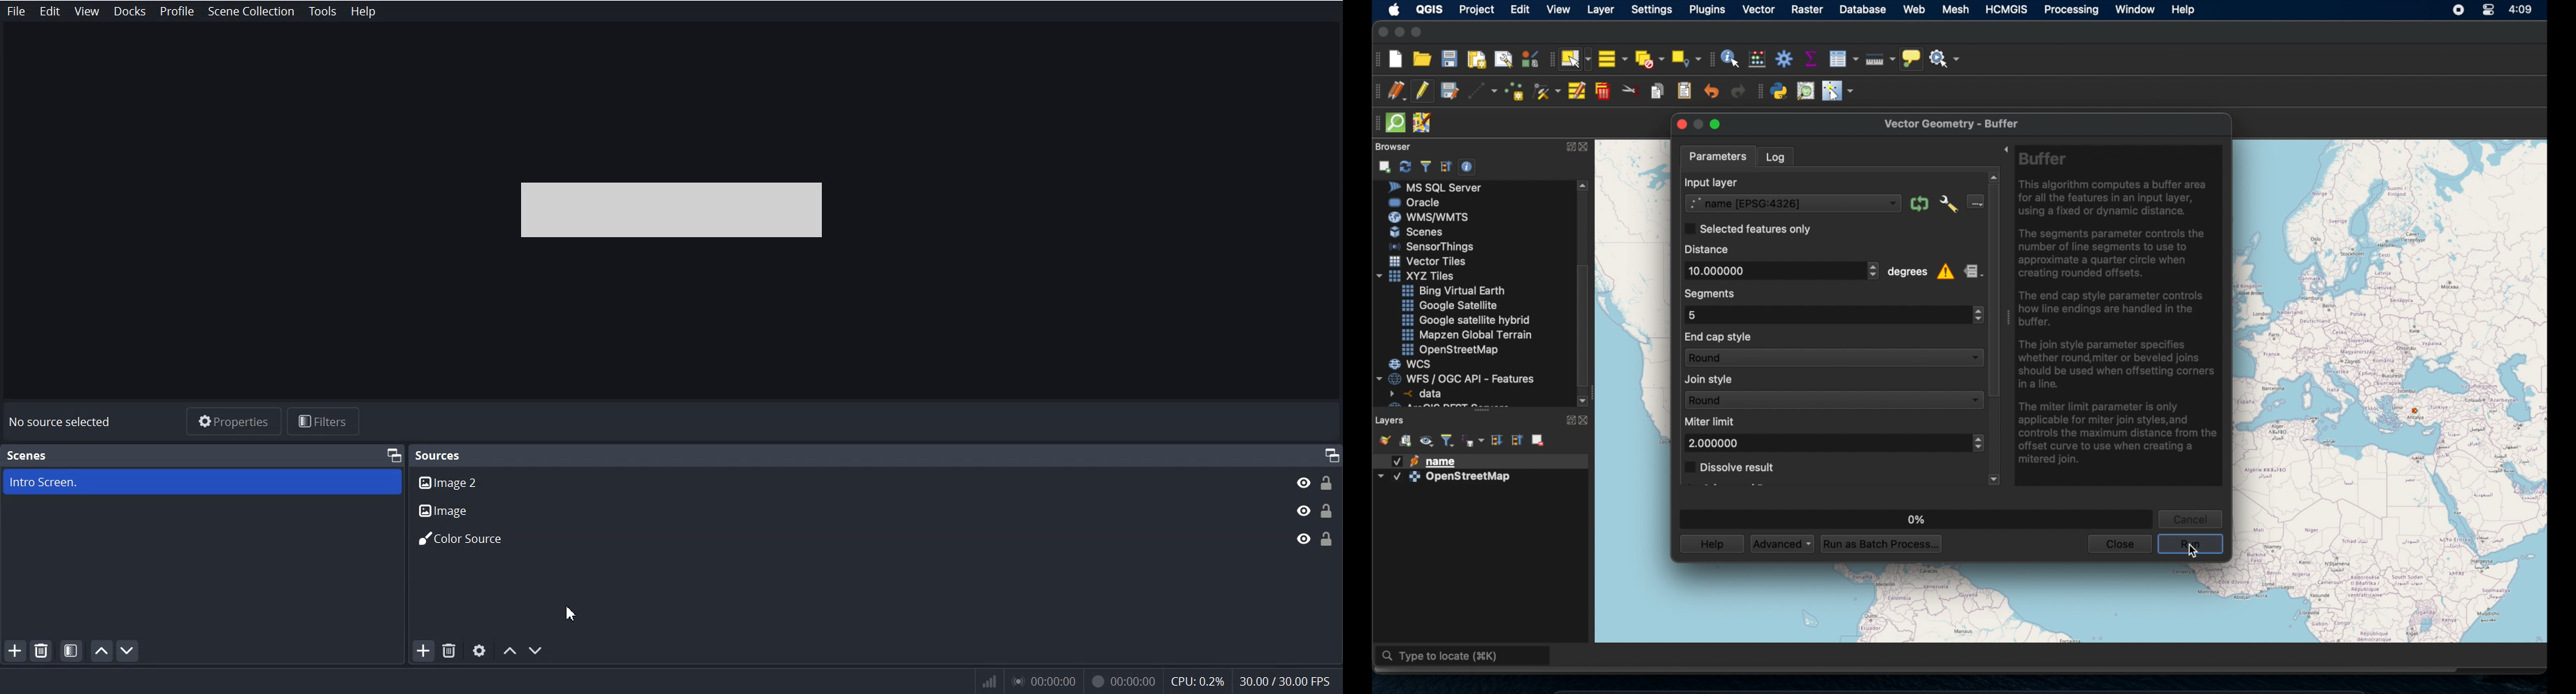  What do you see at coordinates (27, 455) in the screenshot?
I see `Scenes` at bounding box center [27, 455].